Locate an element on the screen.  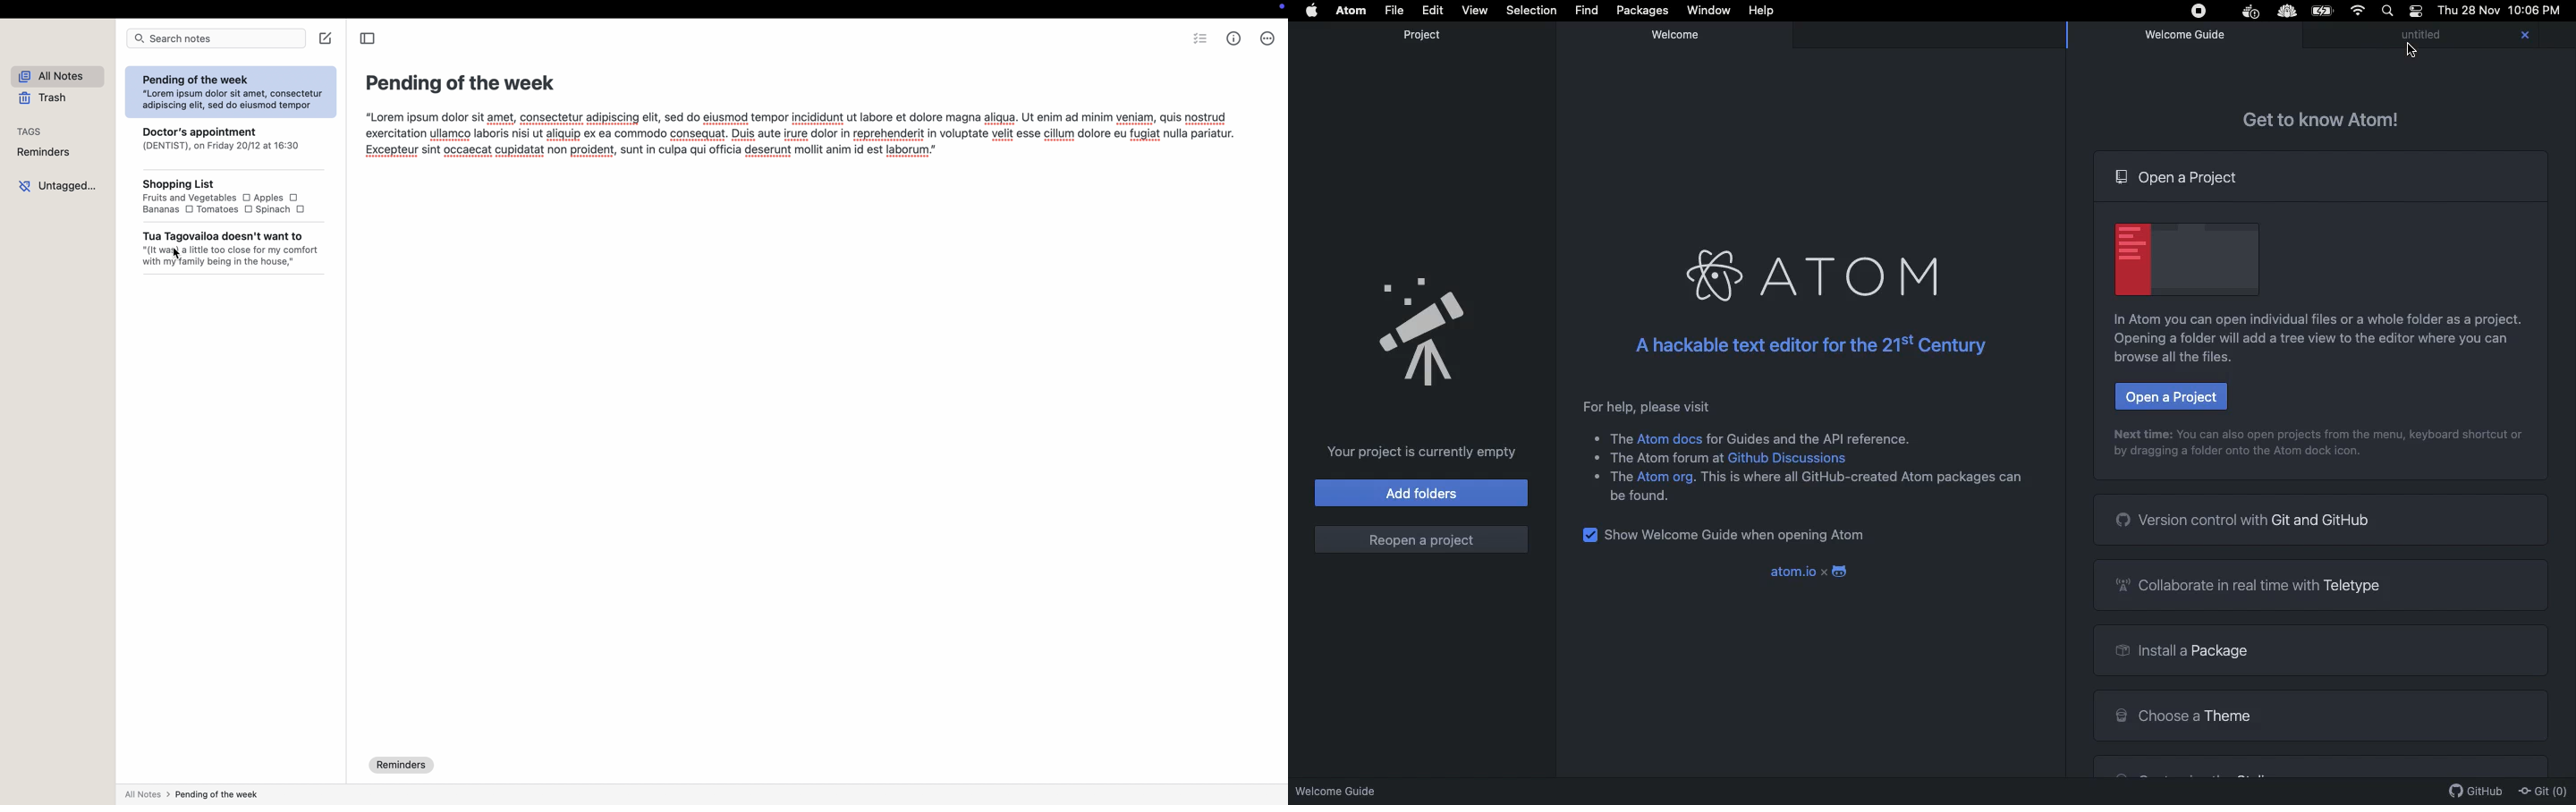
metrics is located at coordinates (1235, 38).